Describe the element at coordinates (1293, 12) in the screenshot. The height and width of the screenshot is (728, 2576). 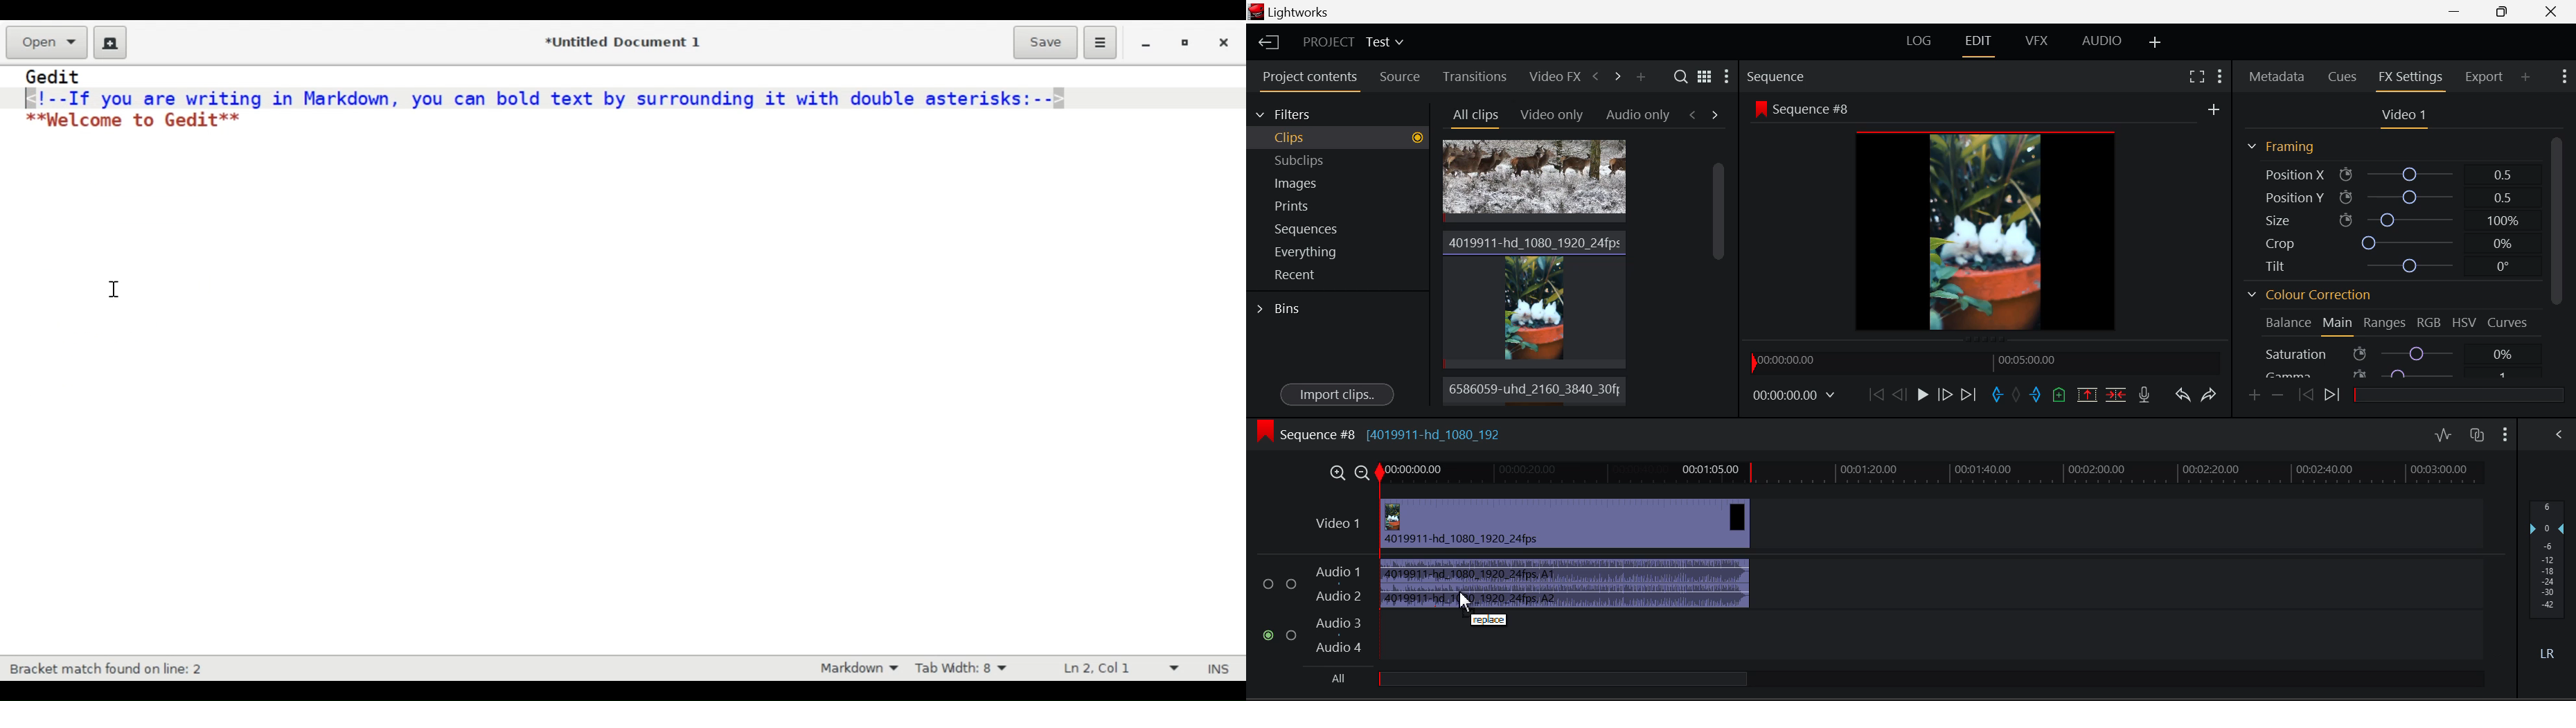
I see `Lightworks` at that location.